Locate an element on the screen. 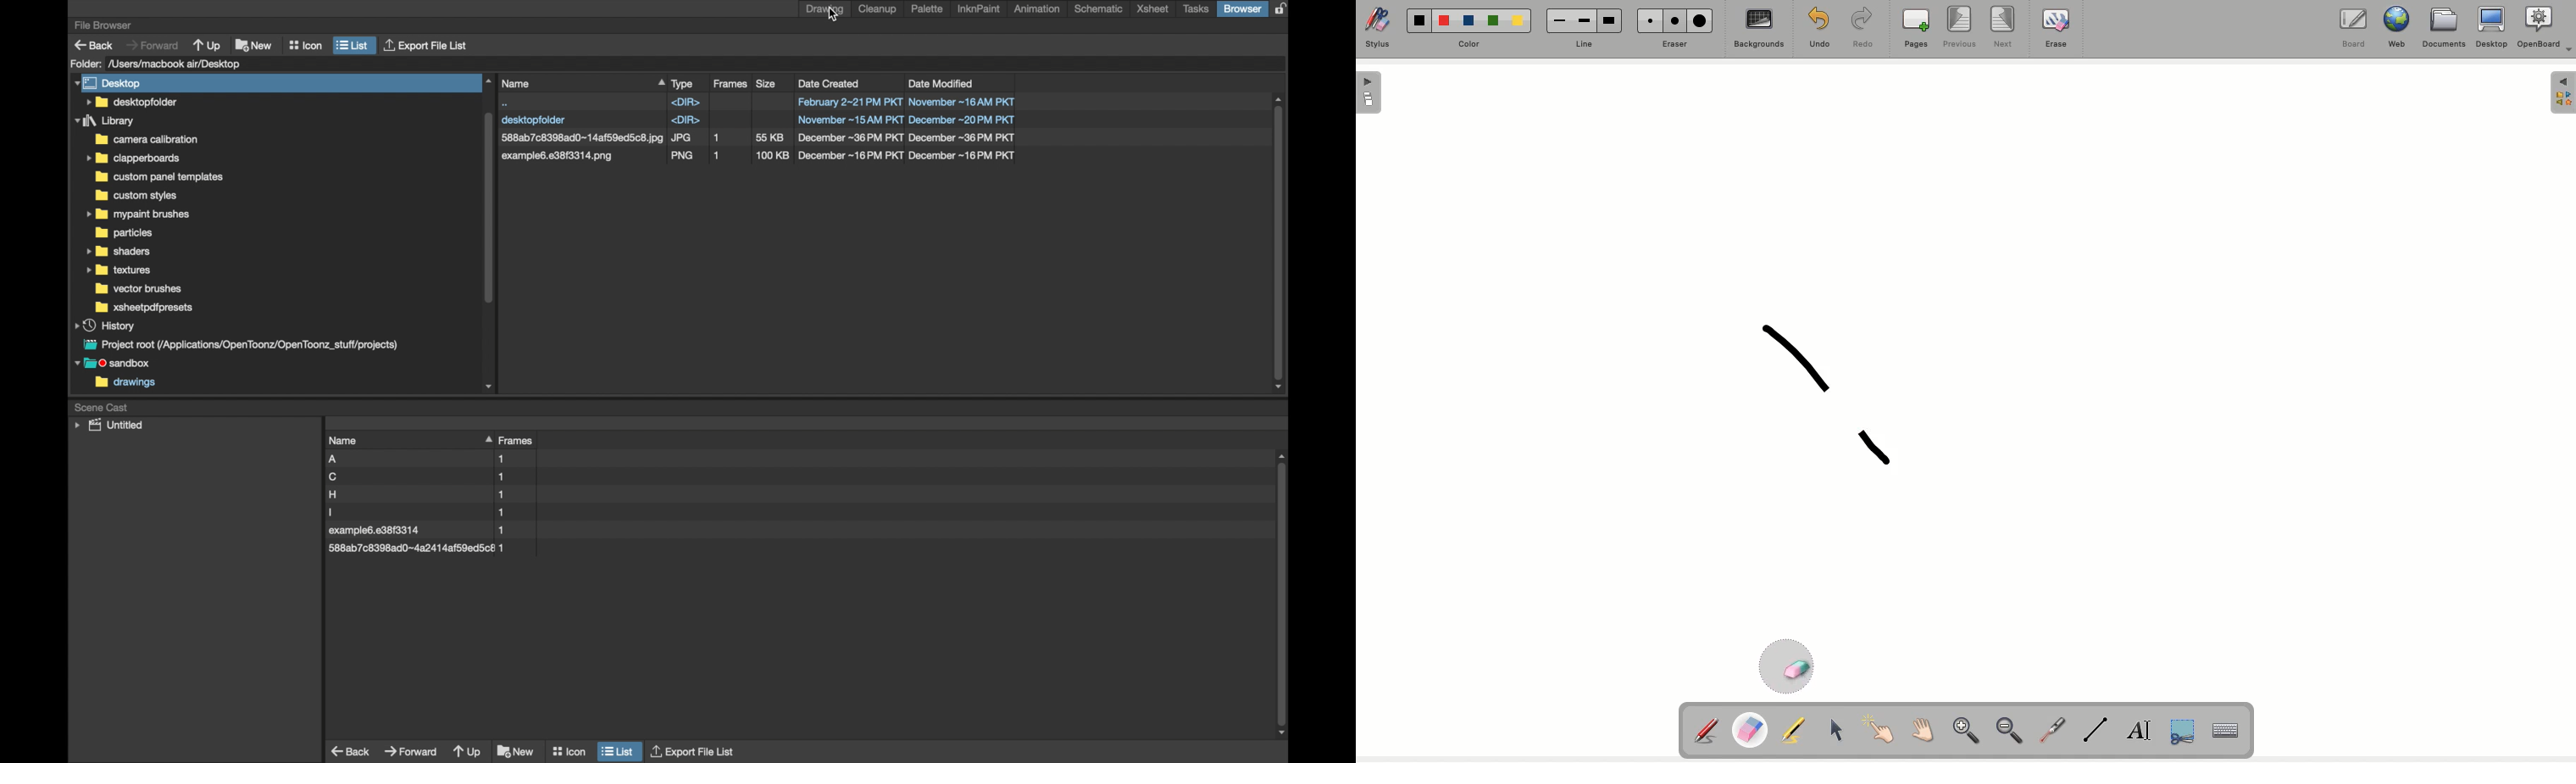 The height and width of the screenshot is (784, 2576). Zoom out is located at coordinates (2014, 732).